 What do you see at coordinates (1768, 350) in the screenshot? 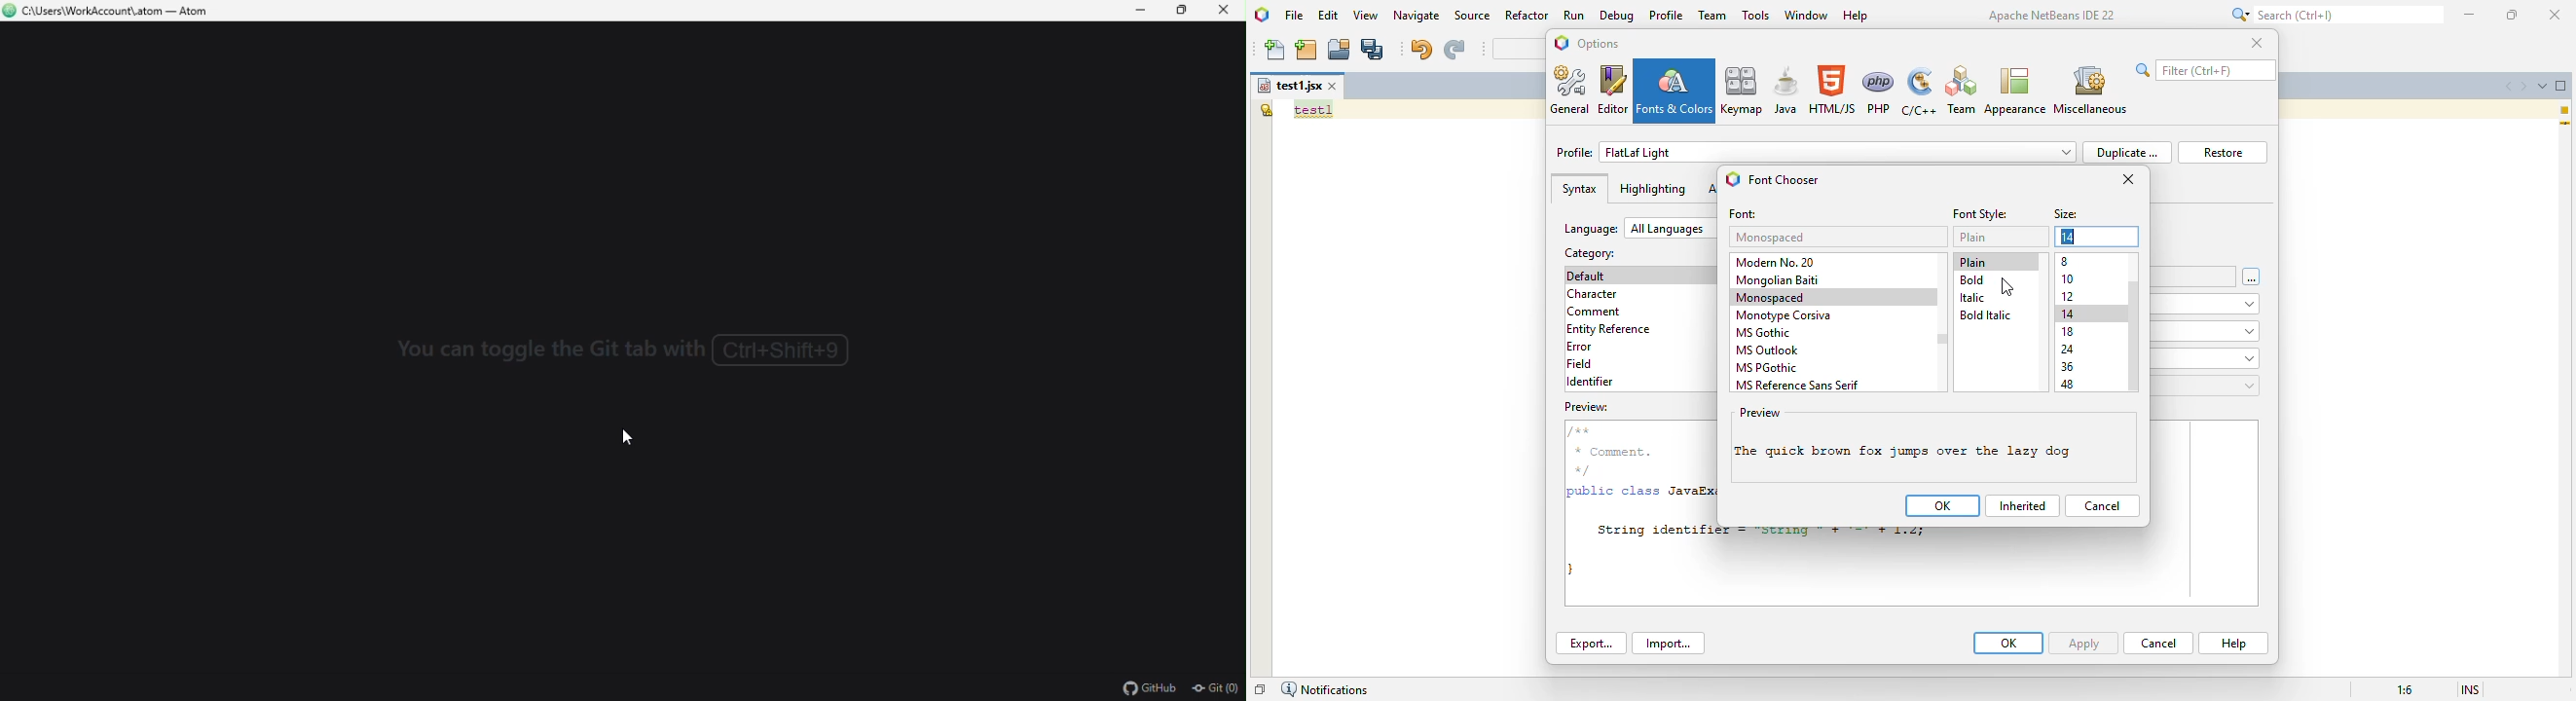
I see `MS outlook` at bounding box center [1768, 350].